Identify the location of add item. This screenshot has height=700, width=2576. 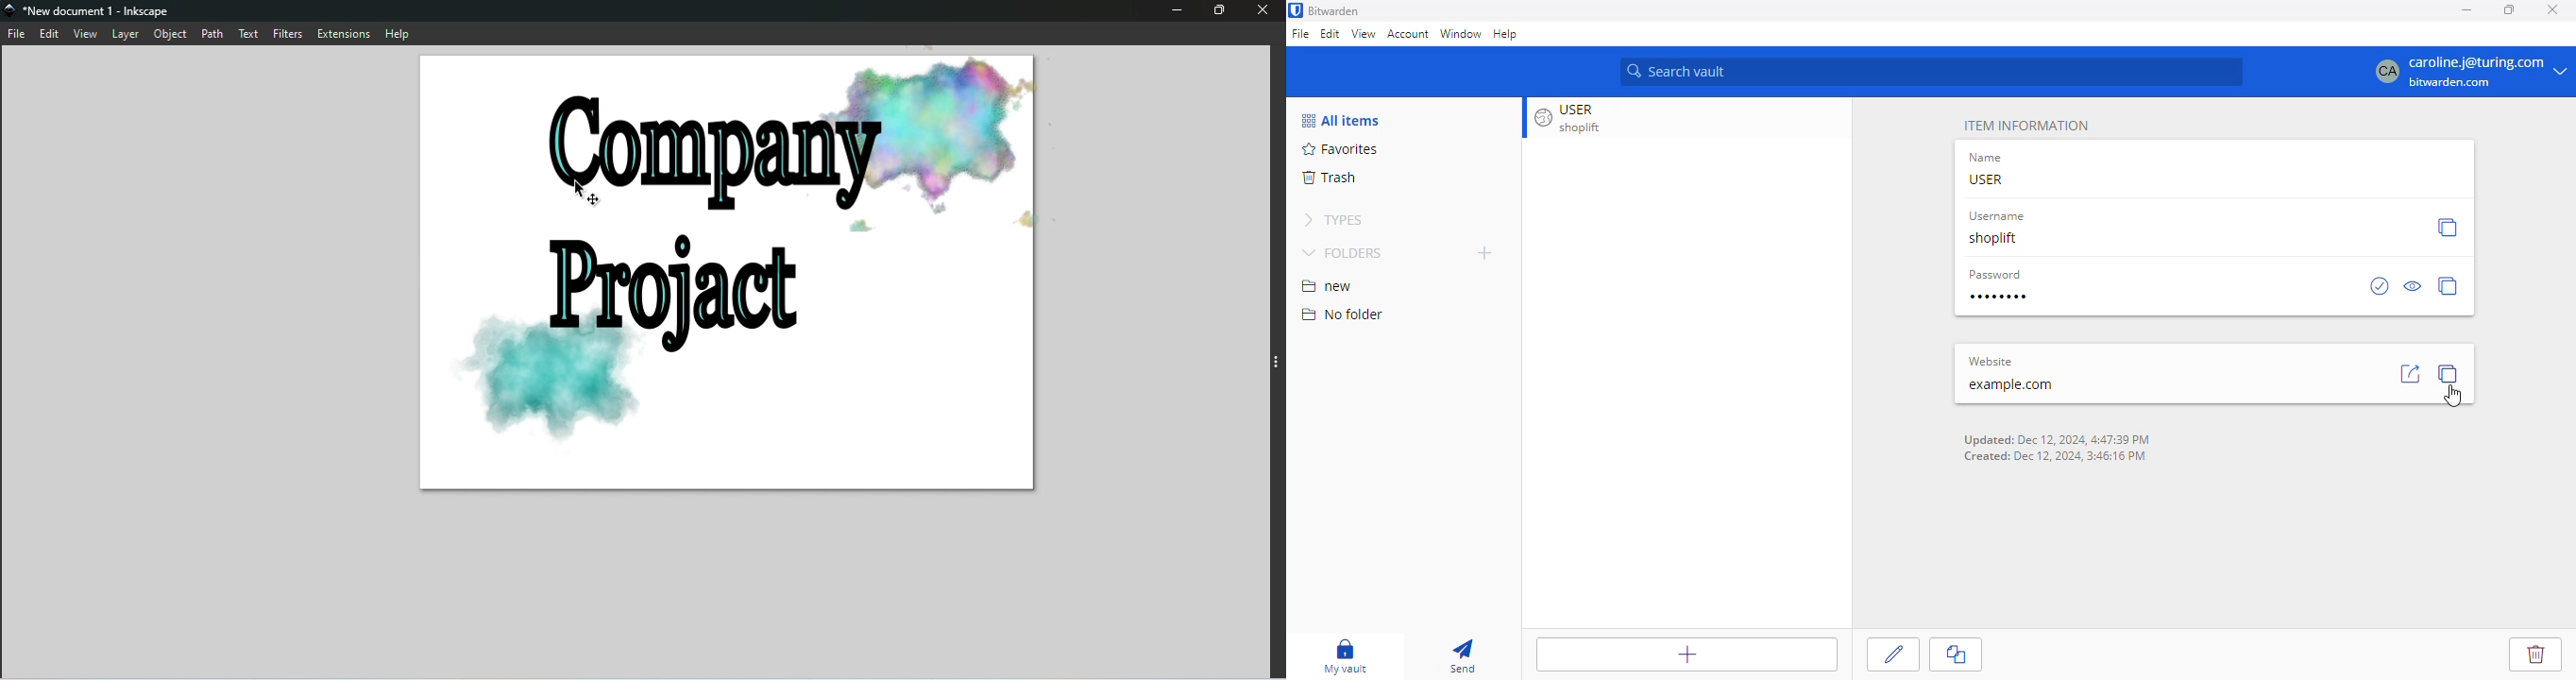
(1686, 654).